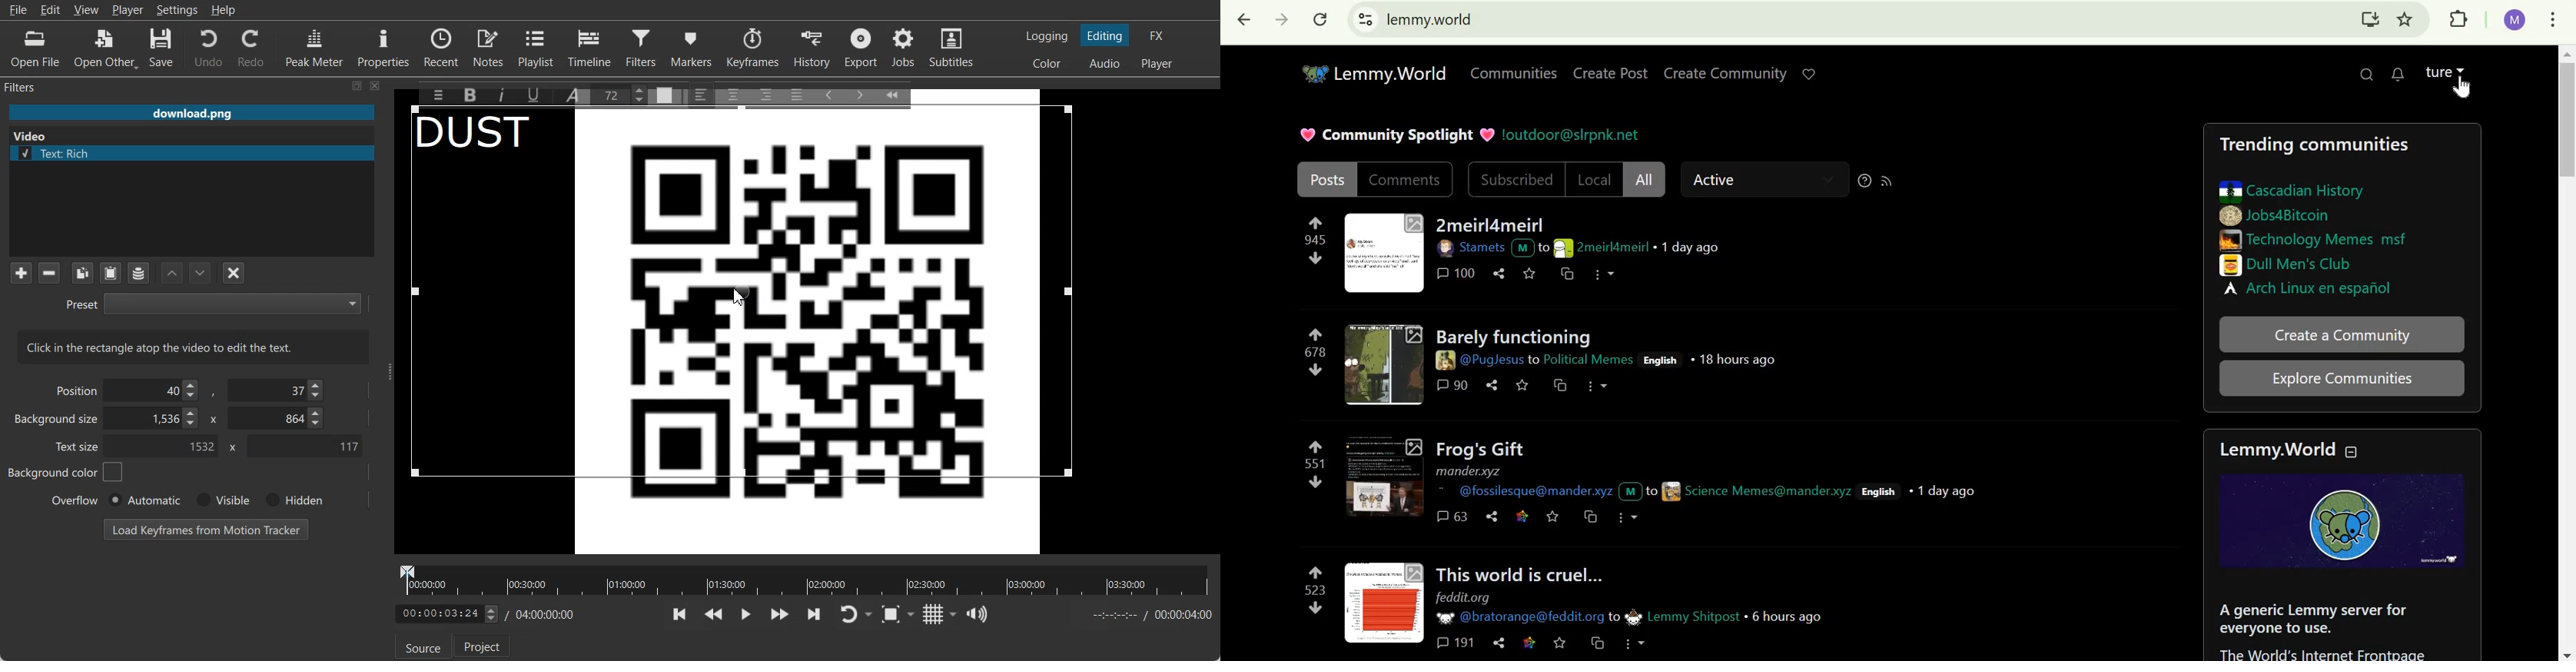 This screenshot has height=672, width=2576. I want to click on Notes, so click(490, 47).